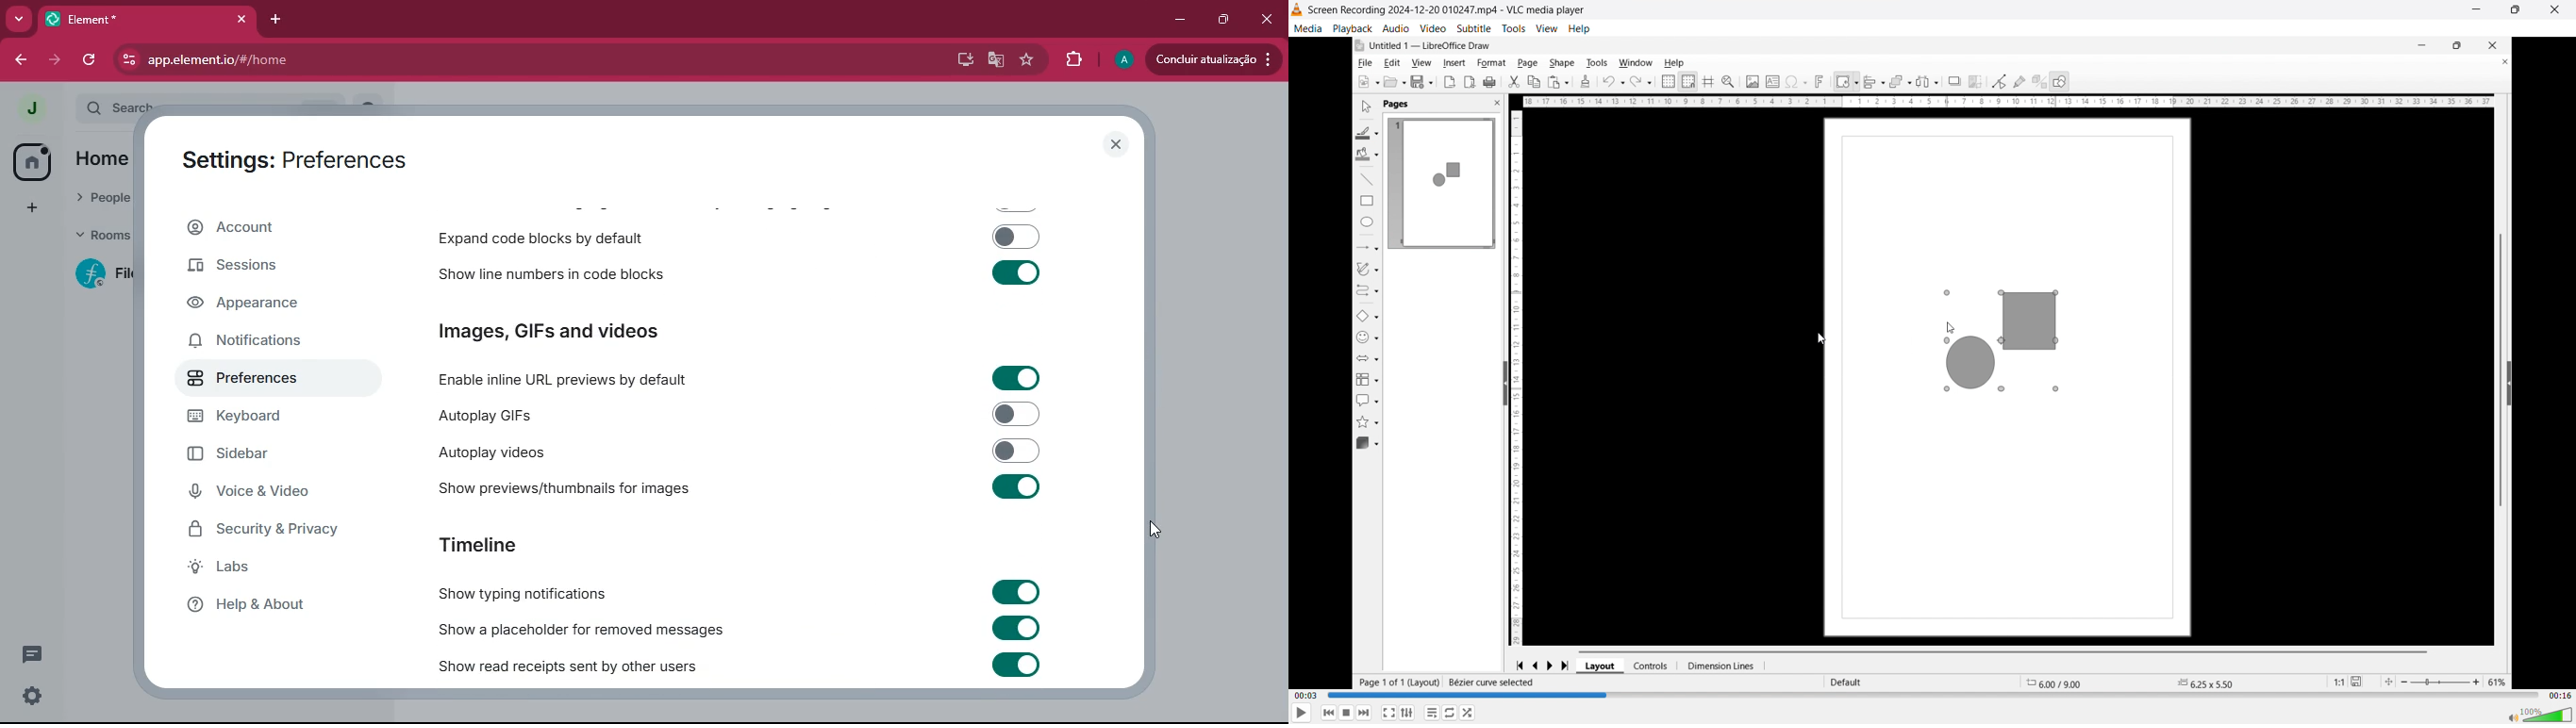 This screenshot has height=728, width=2576. Describe the element at coordinates (575, 333) in the screenshot. I see `images, GIFs and videos` at that location.